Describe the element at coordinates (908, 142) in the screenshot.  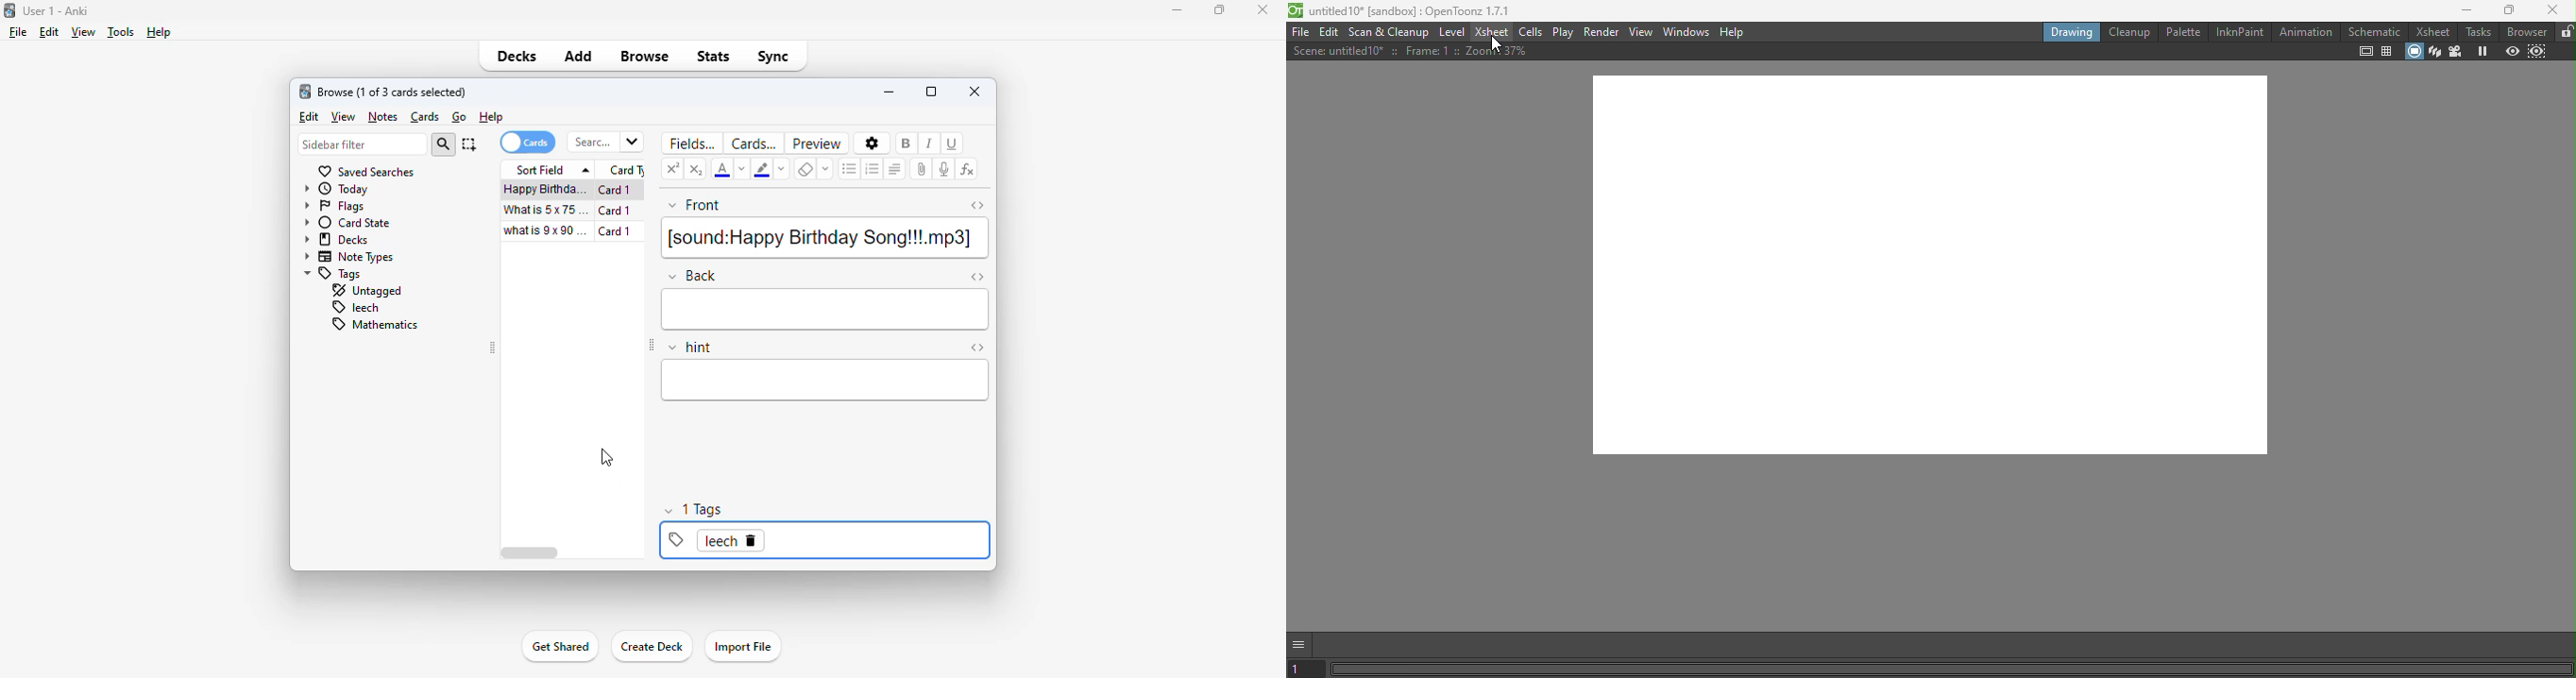
I see `bols` at that location.